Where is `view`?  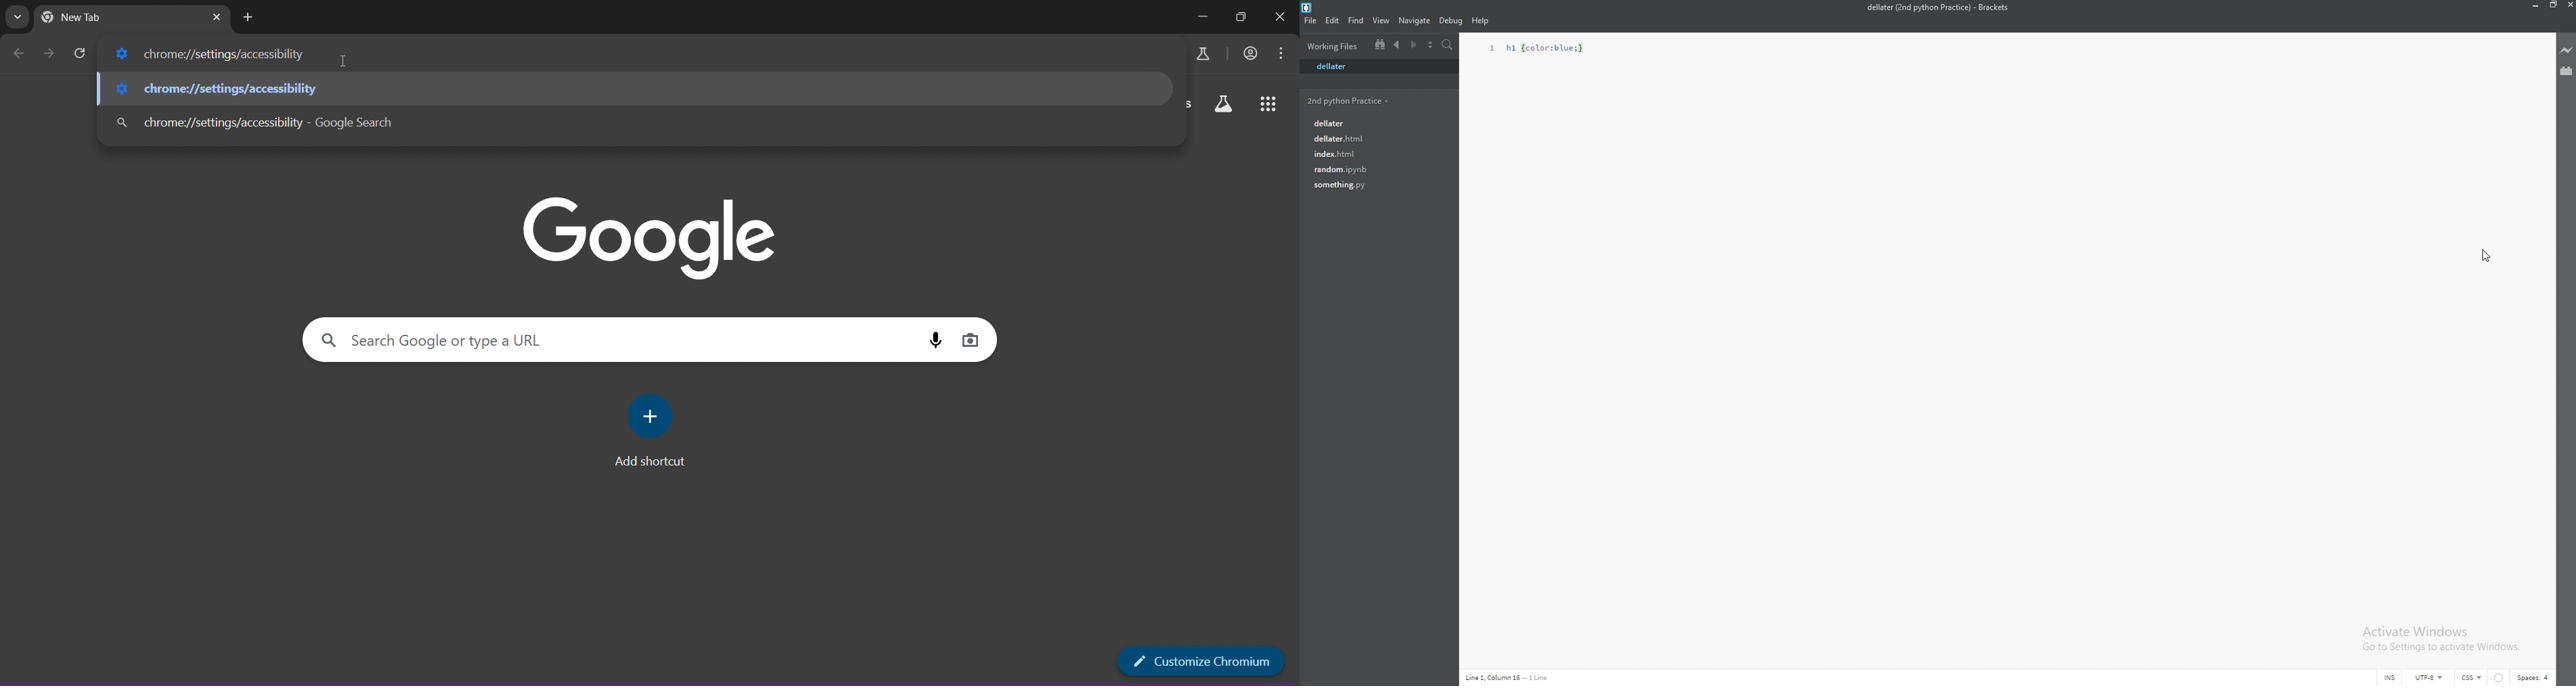 view is located at coordinates (1382, 21).